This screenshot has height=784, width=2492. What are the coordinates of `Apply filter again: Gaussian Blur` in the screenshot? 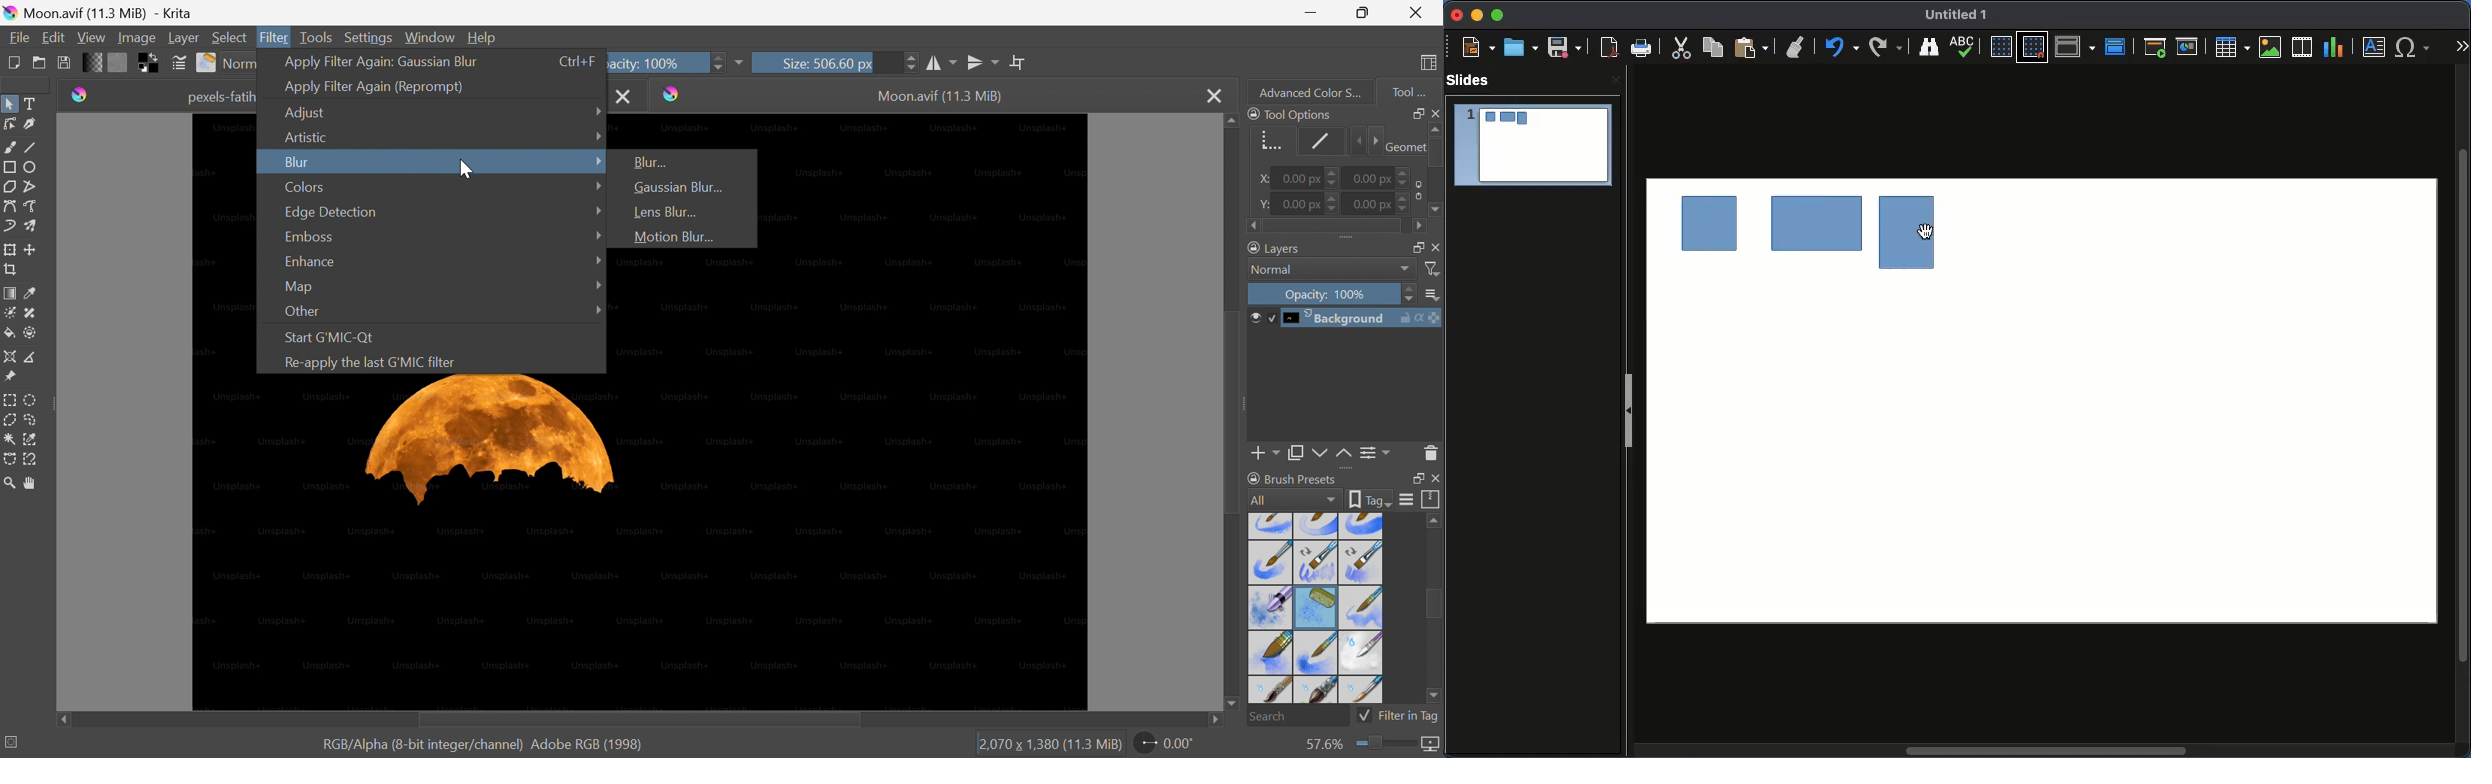 It's located at (380, 62).